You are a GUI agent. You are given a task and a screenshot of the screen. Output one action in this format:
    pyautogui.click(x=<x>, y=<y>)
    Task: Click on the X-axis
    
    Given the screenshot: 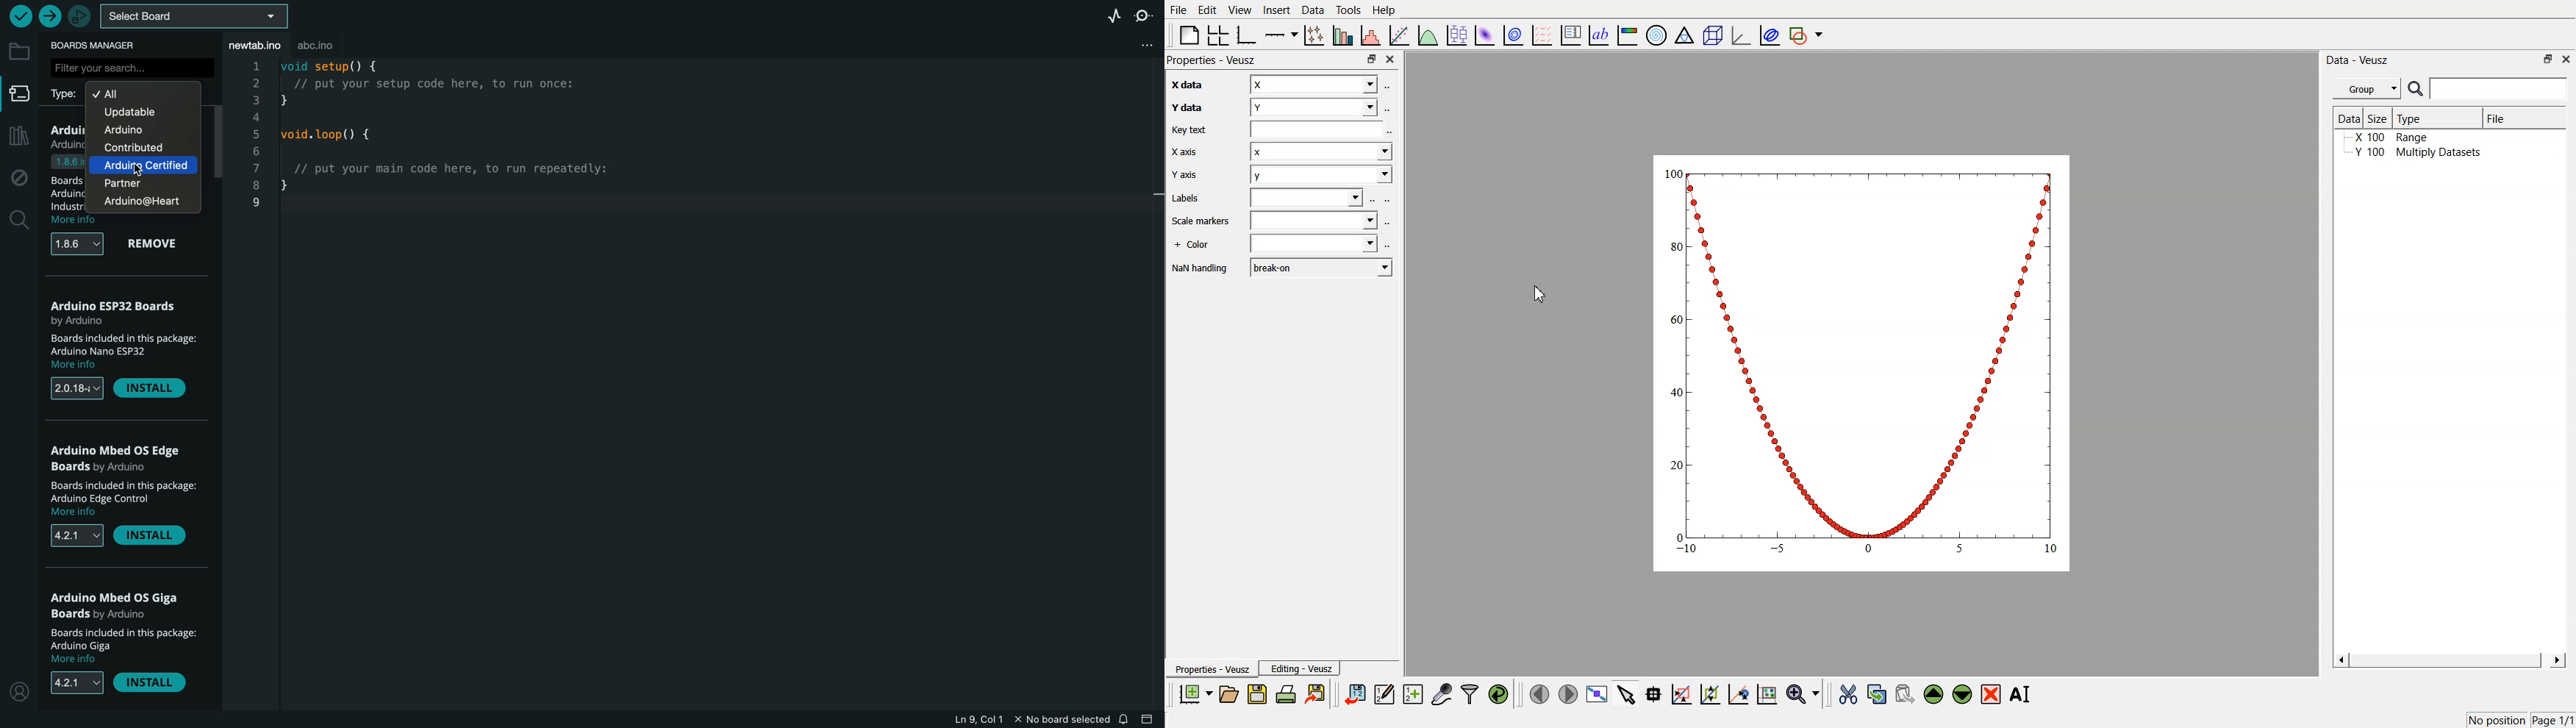 What is the action you would take?
    pyautogui.click(x=1190, y=85)
    